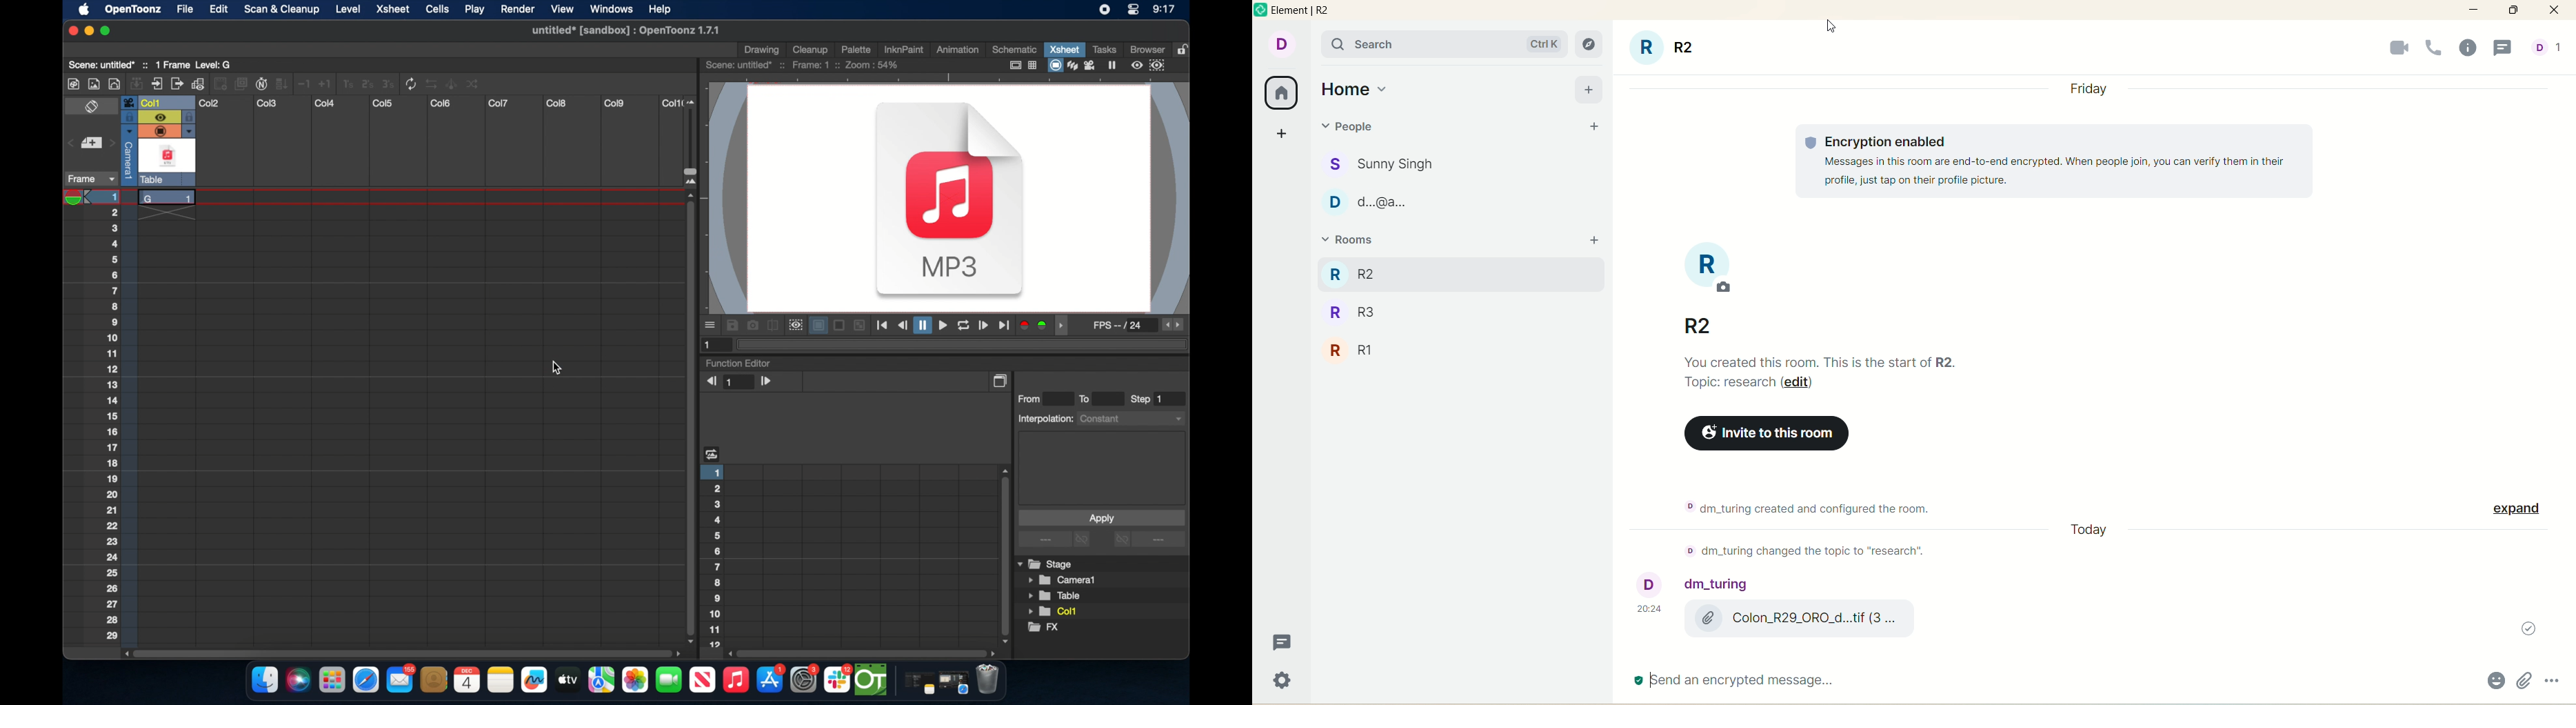 This screenshot has width=2576, height=728. What do you see at coordinates (1262, 12) in the screenshot?
I see `logo` at bounding box center [1262, 12].